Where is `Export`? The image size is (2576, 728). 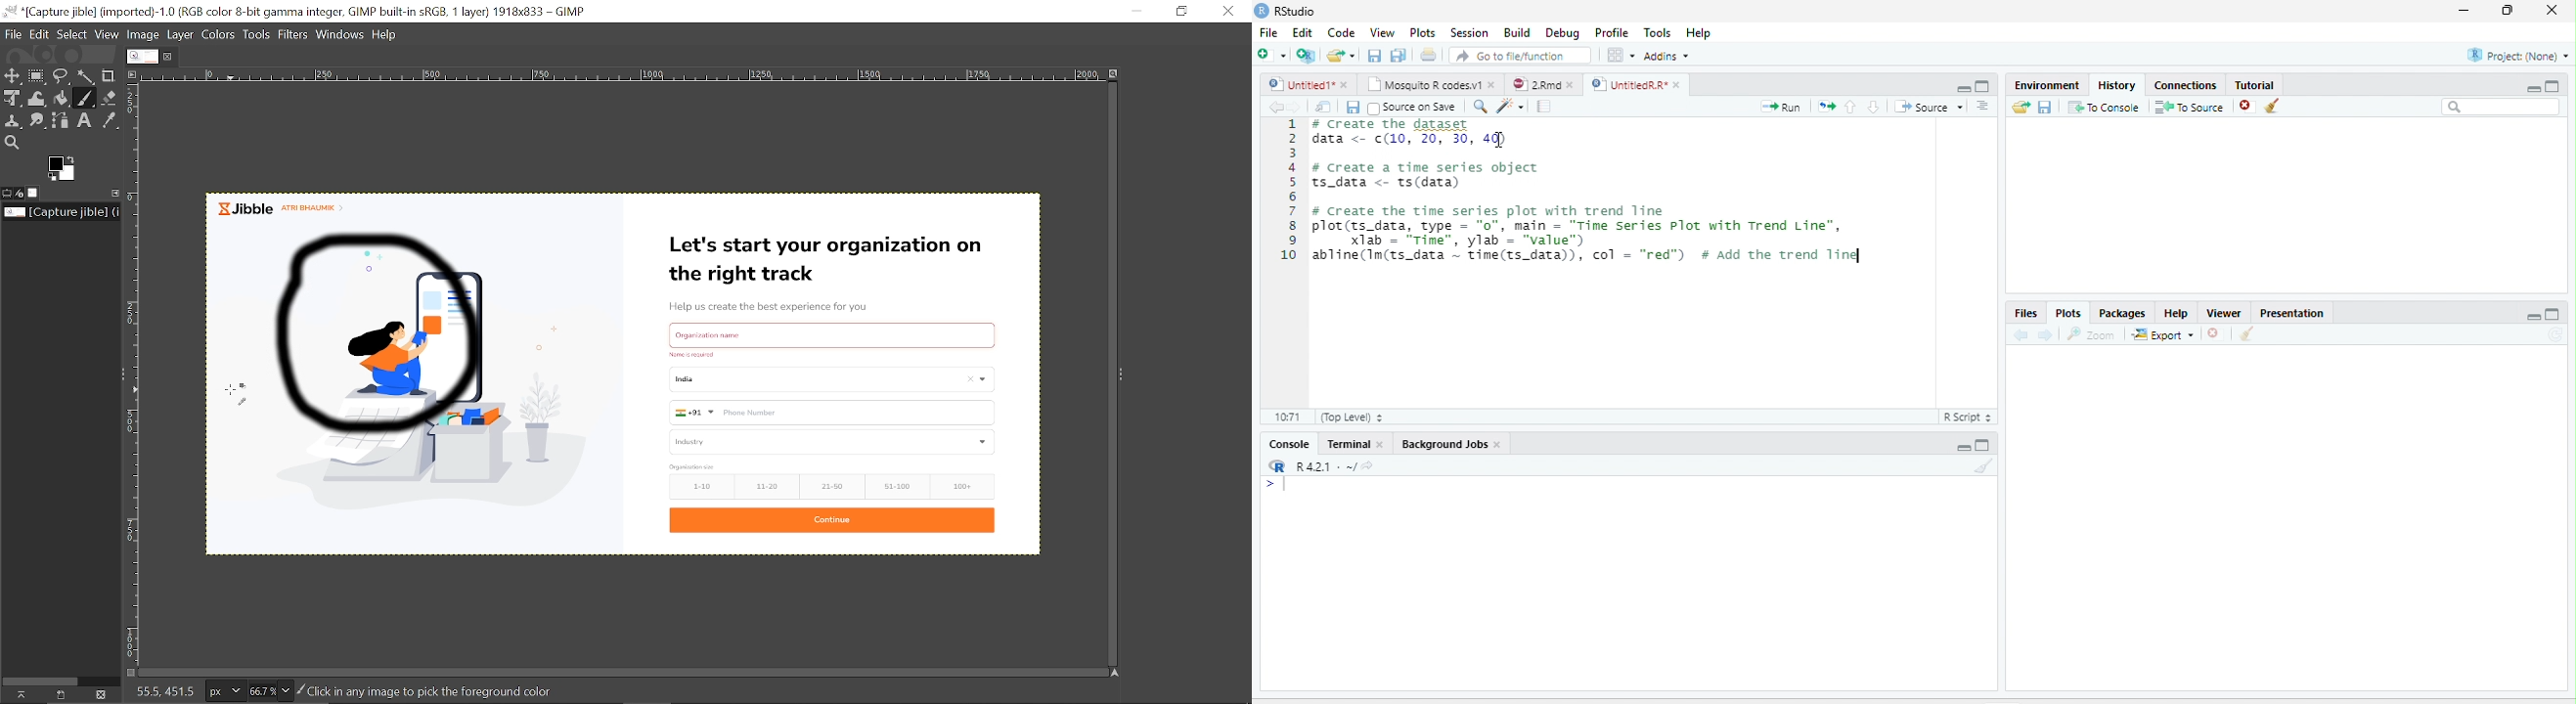 Export is located at coordinates (2164, 335).